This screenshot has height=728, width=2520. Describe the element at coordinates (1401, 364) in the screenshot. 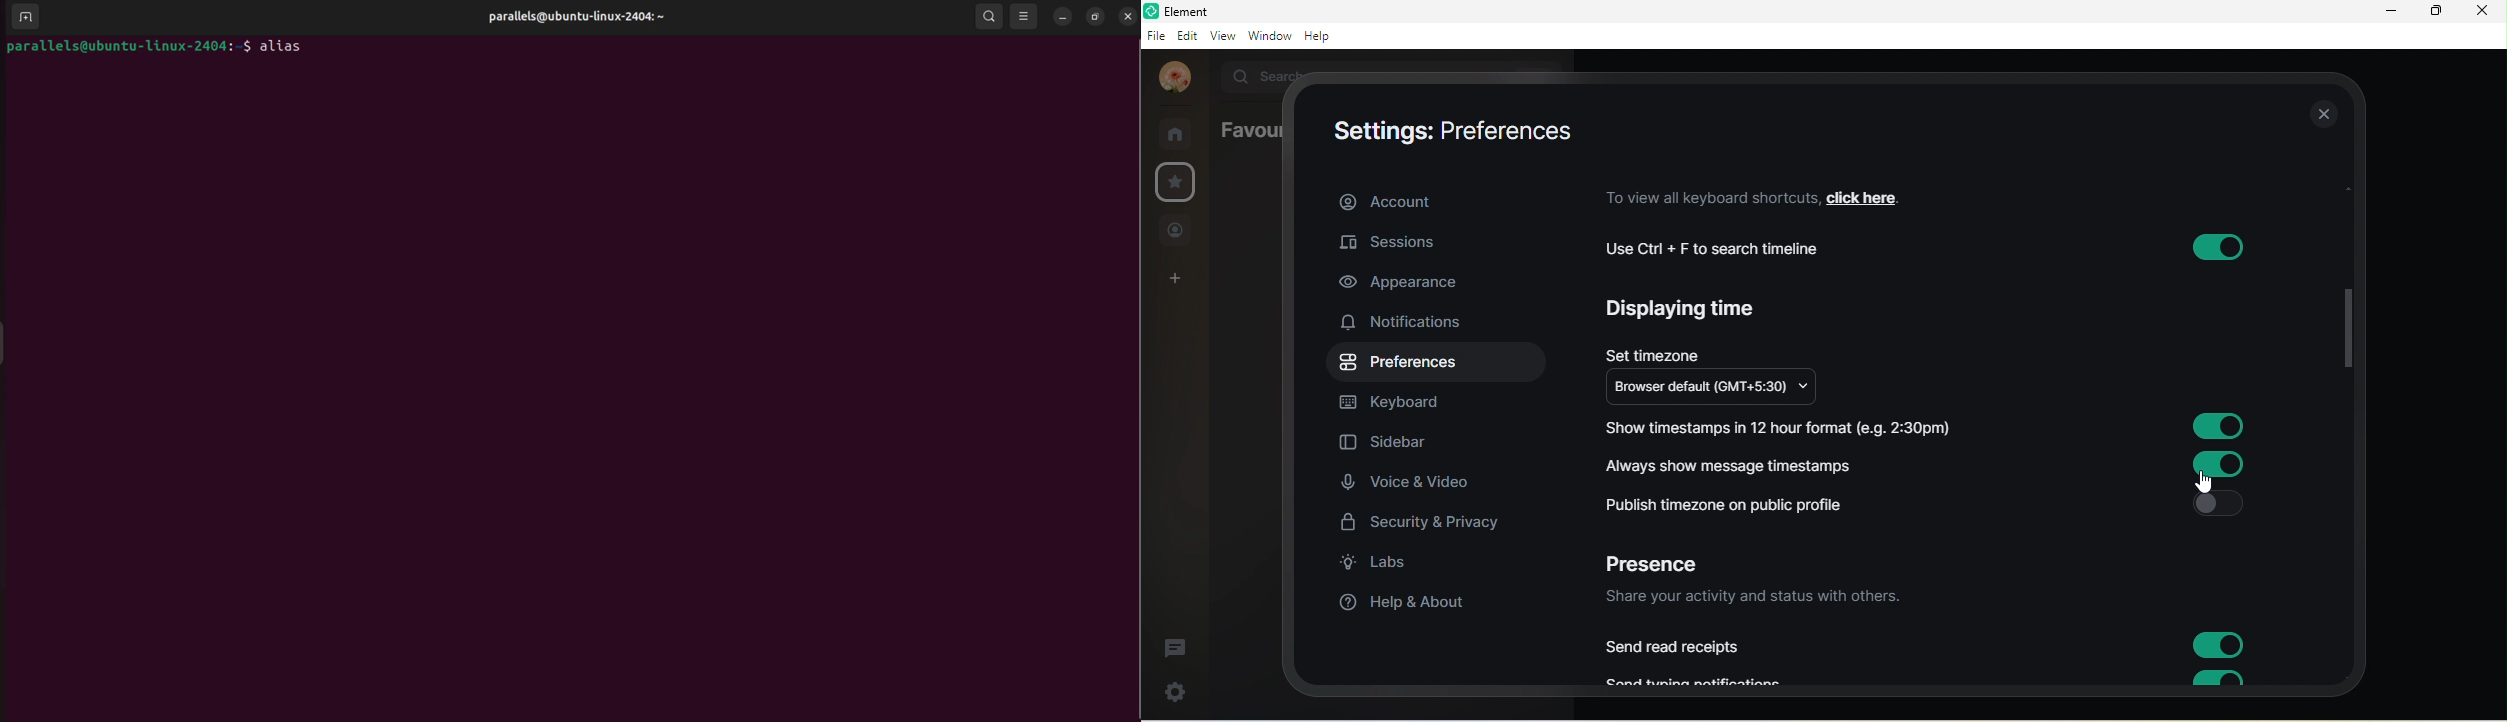

I see `preference` at that location.